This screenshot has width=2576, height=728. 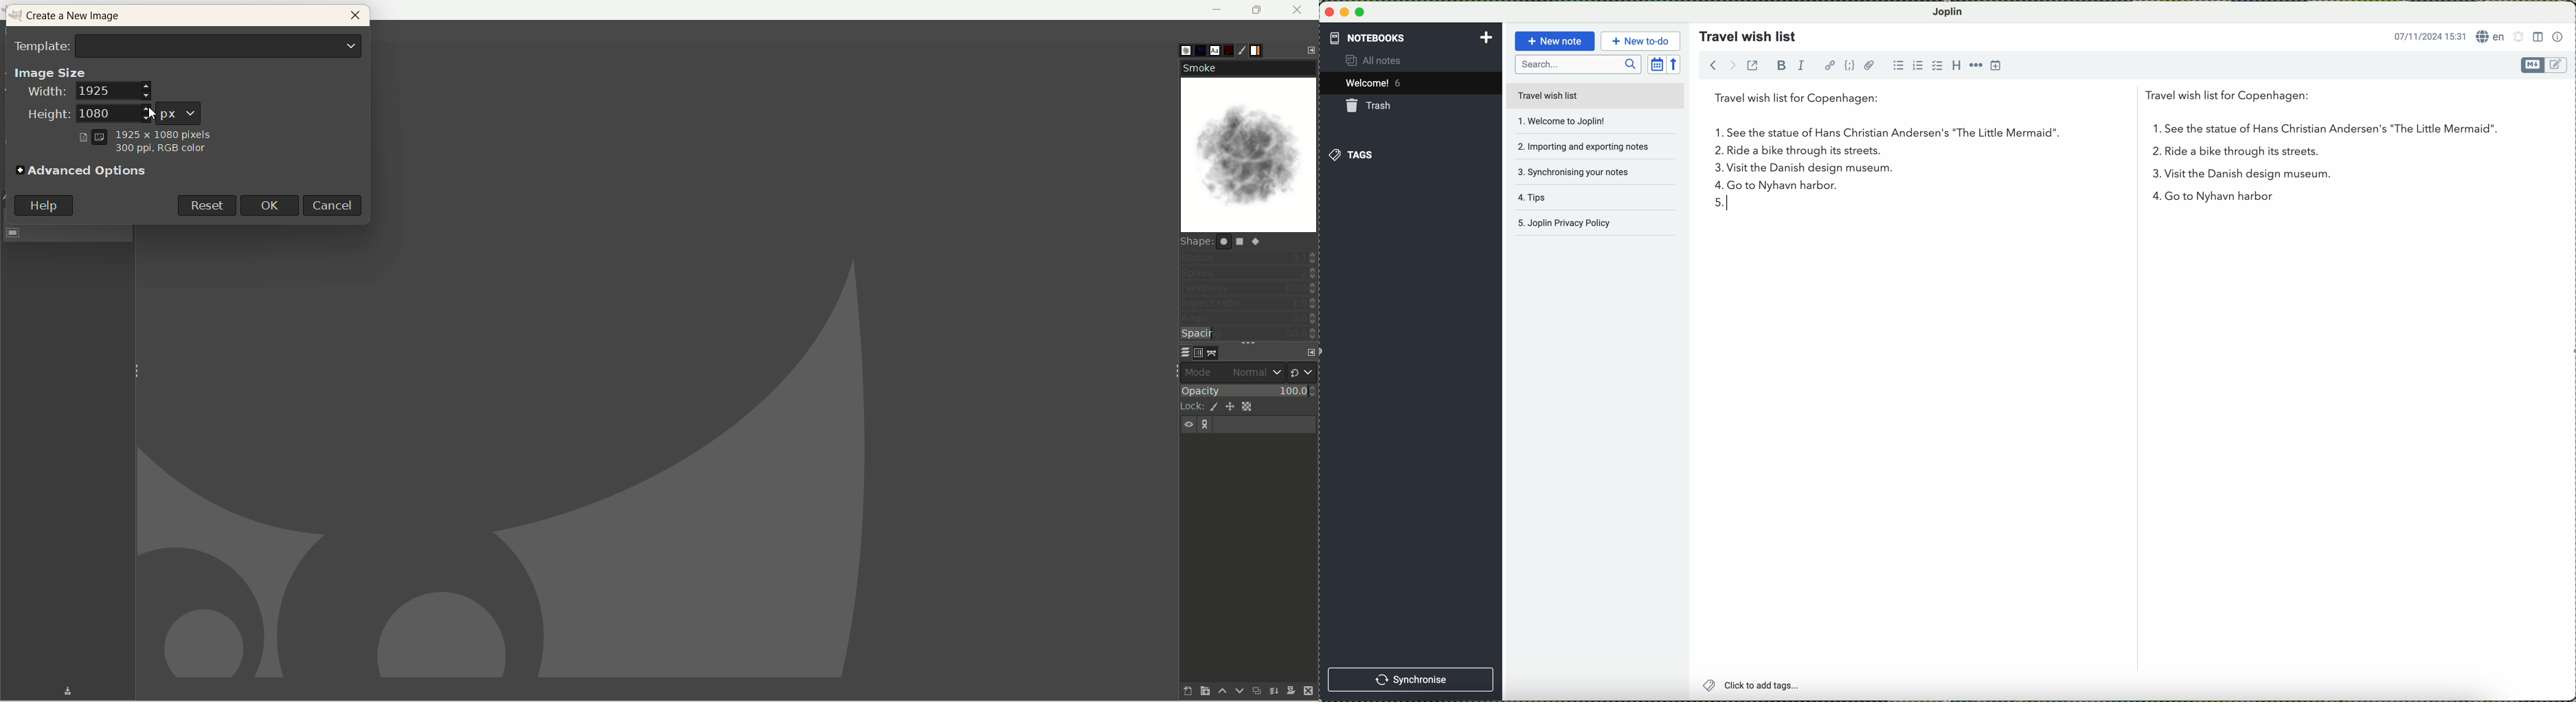 I want to click on numbered list, so click(x=1917, y=62).